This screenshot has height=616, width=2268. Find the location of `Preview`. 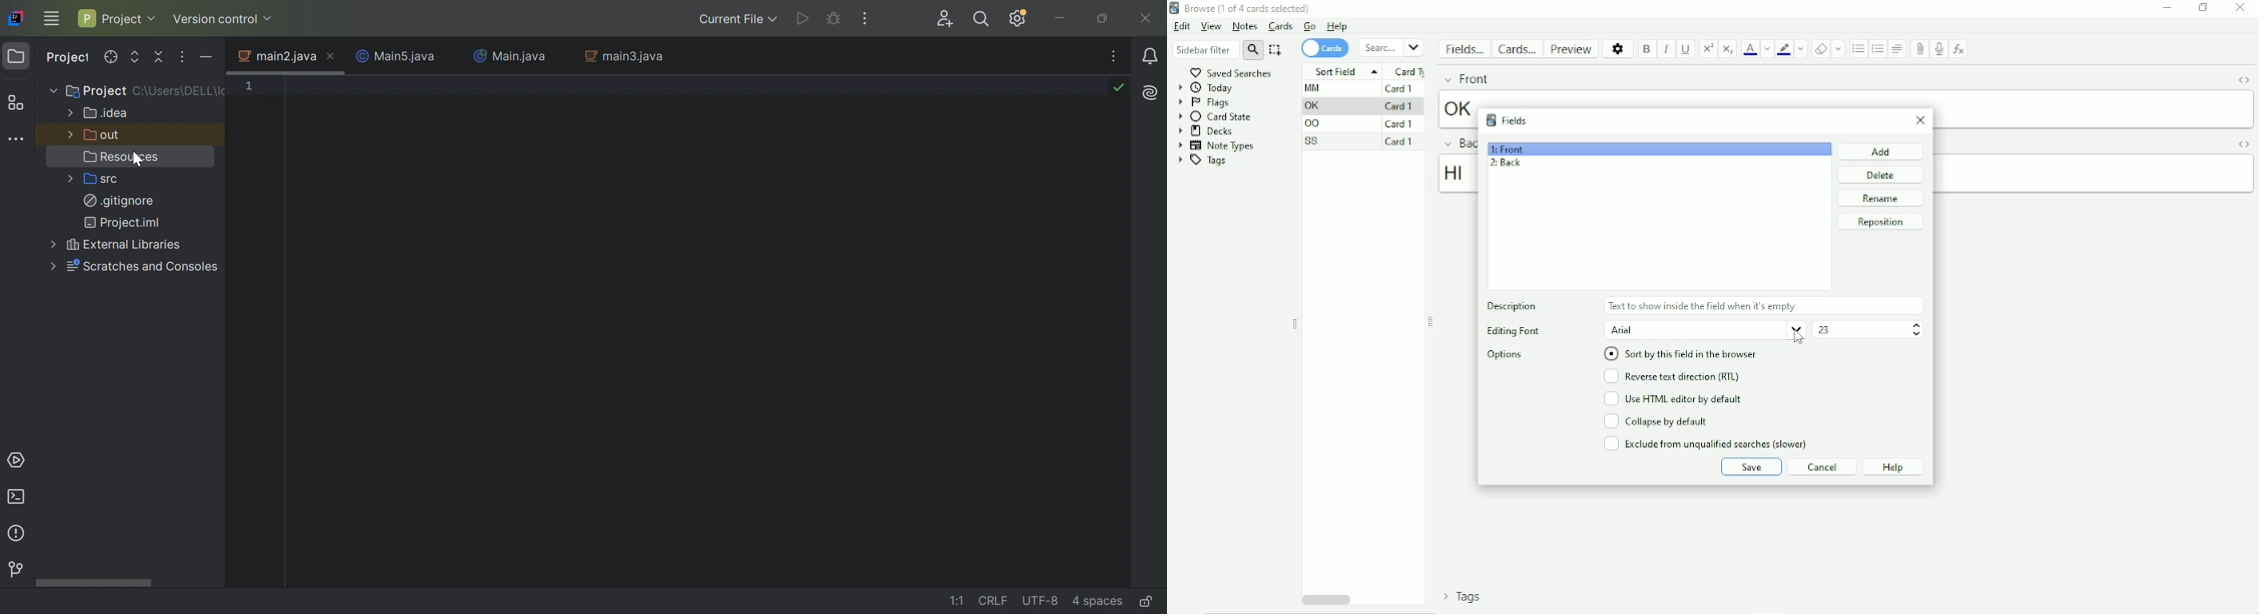

Preview is located at coordinates (1573, 48).